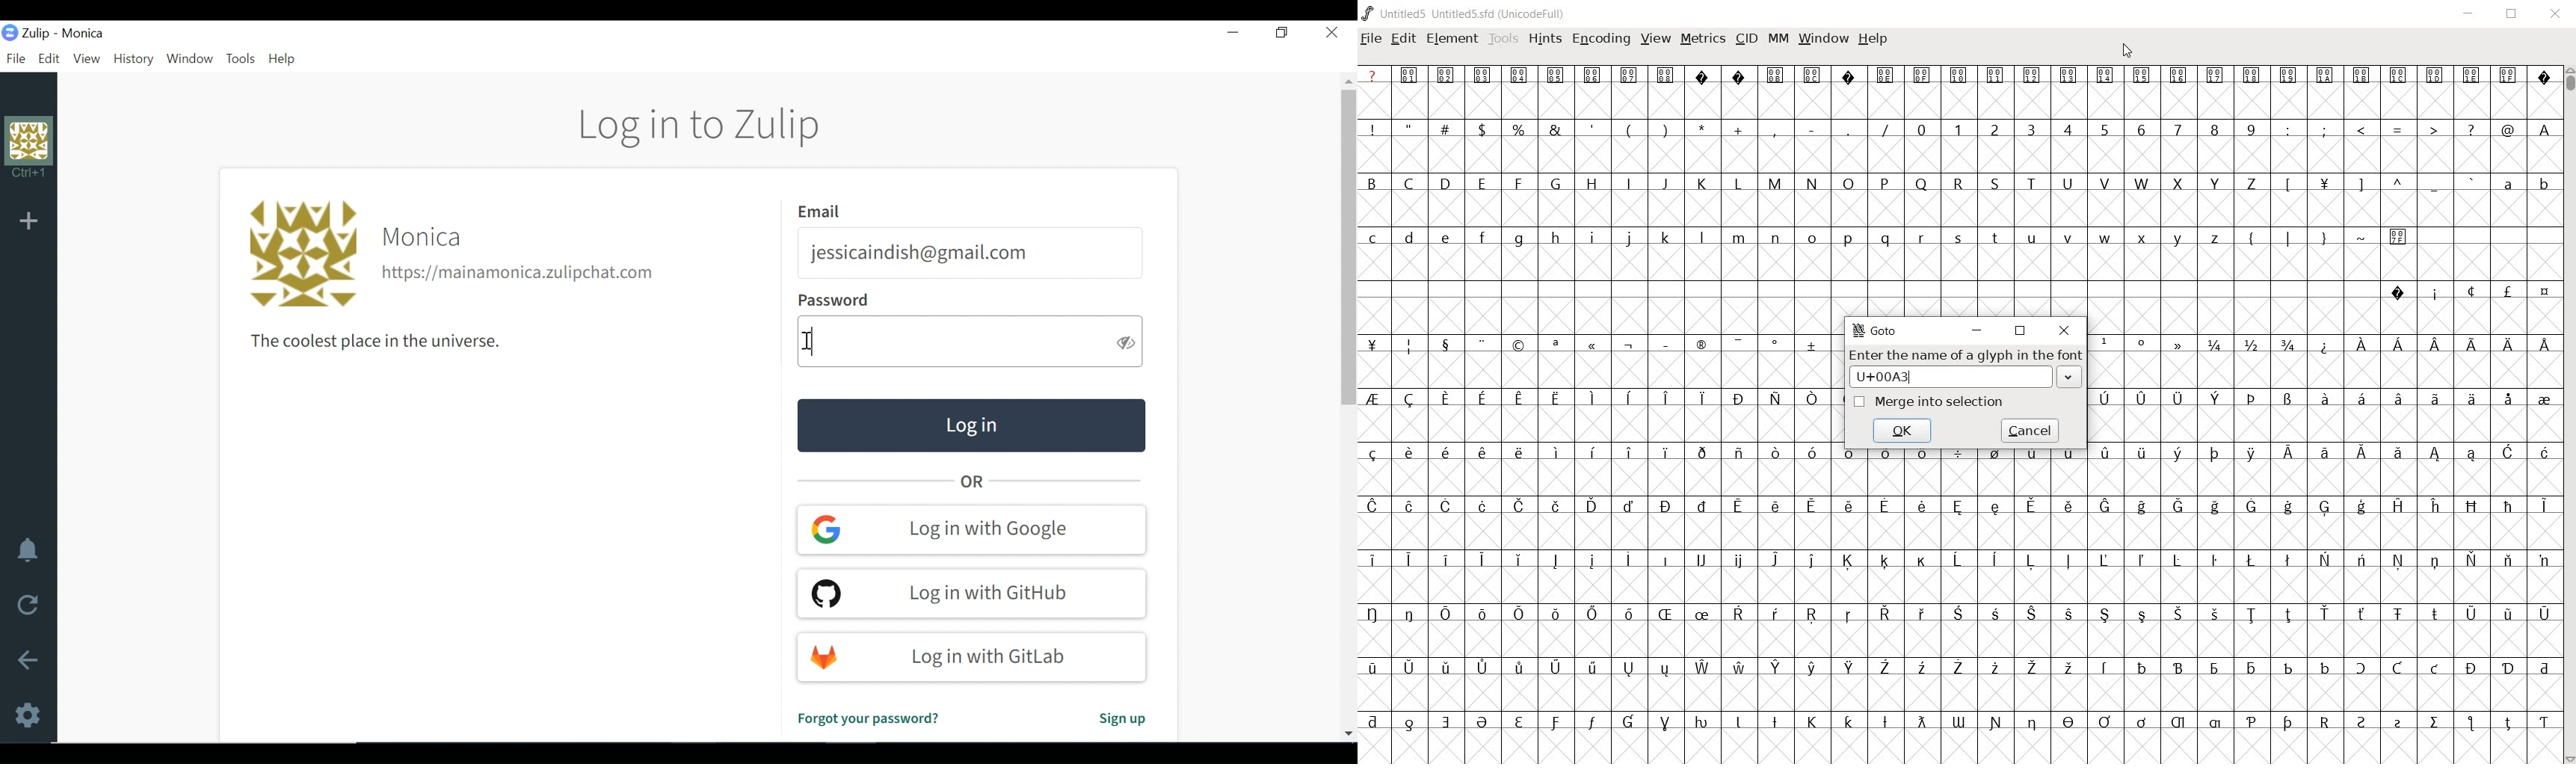 This screenshot has height=784, width=2576. What do you see at coordinates (2435, 724) in the screenshot?
I see `Symbol` at bounding box center [2435, 724].